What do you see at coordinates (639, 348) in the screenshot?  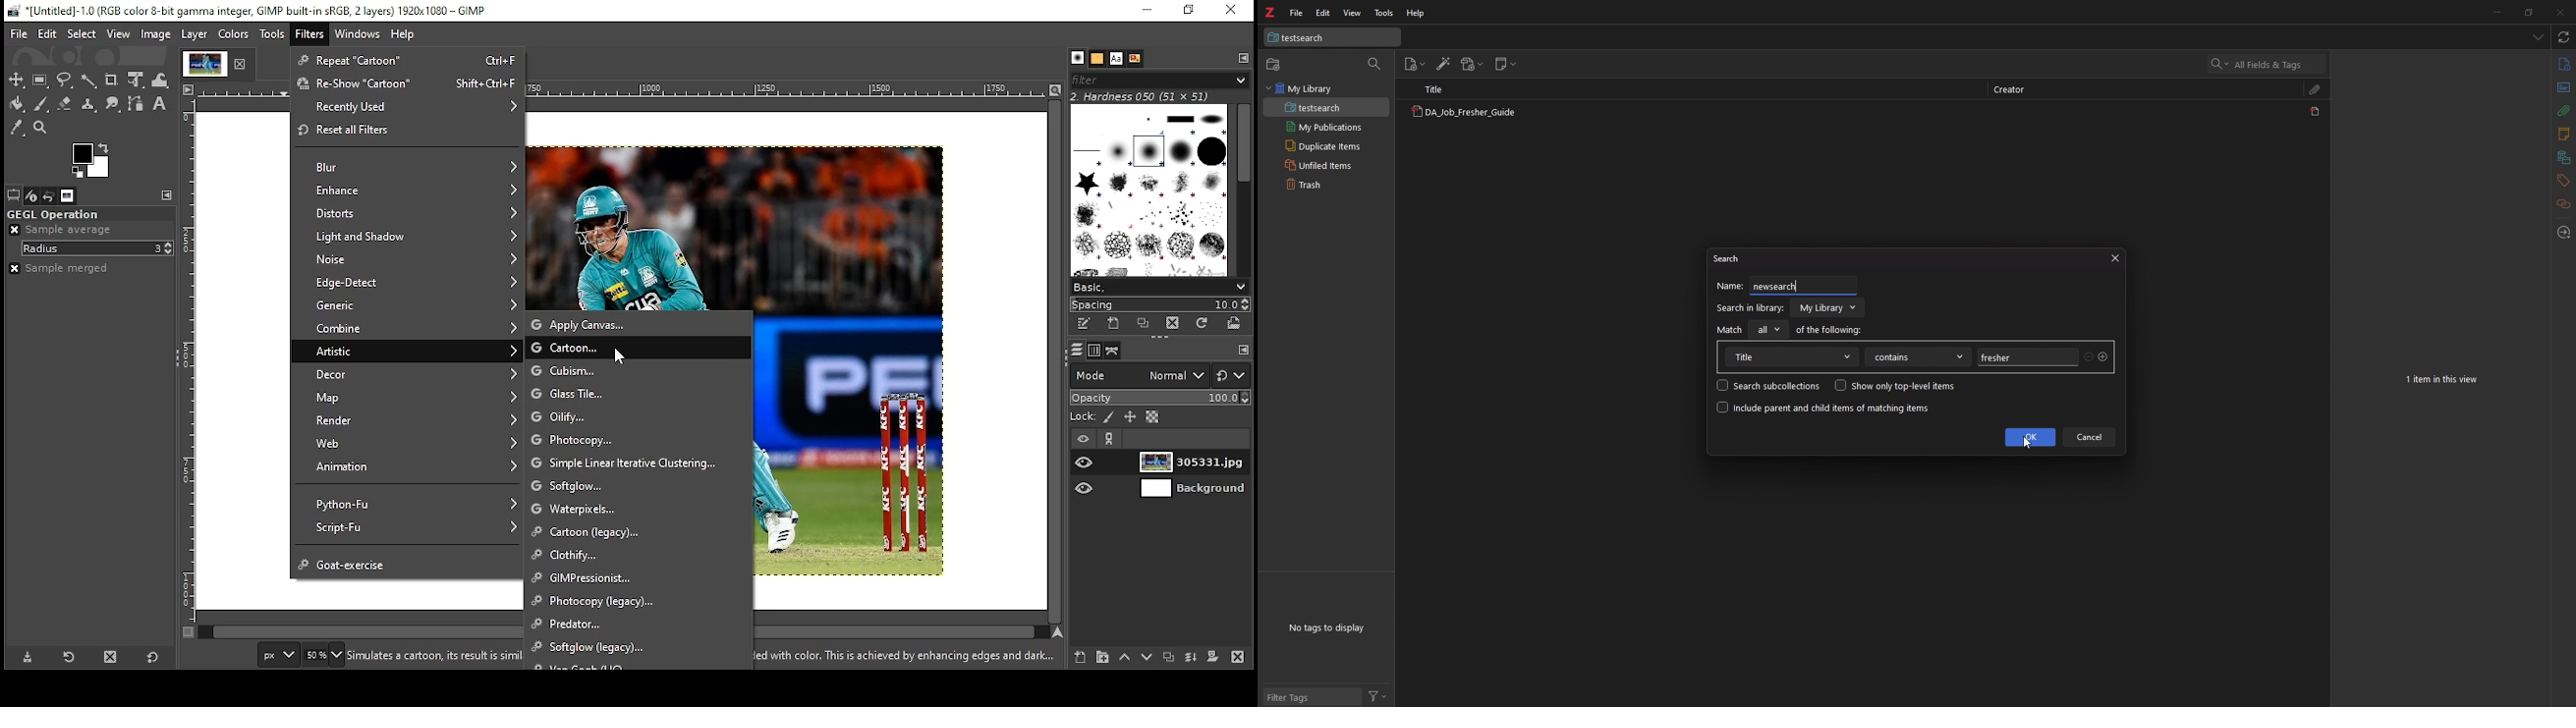 I see `cartoon` at bounding box center [639, 348].